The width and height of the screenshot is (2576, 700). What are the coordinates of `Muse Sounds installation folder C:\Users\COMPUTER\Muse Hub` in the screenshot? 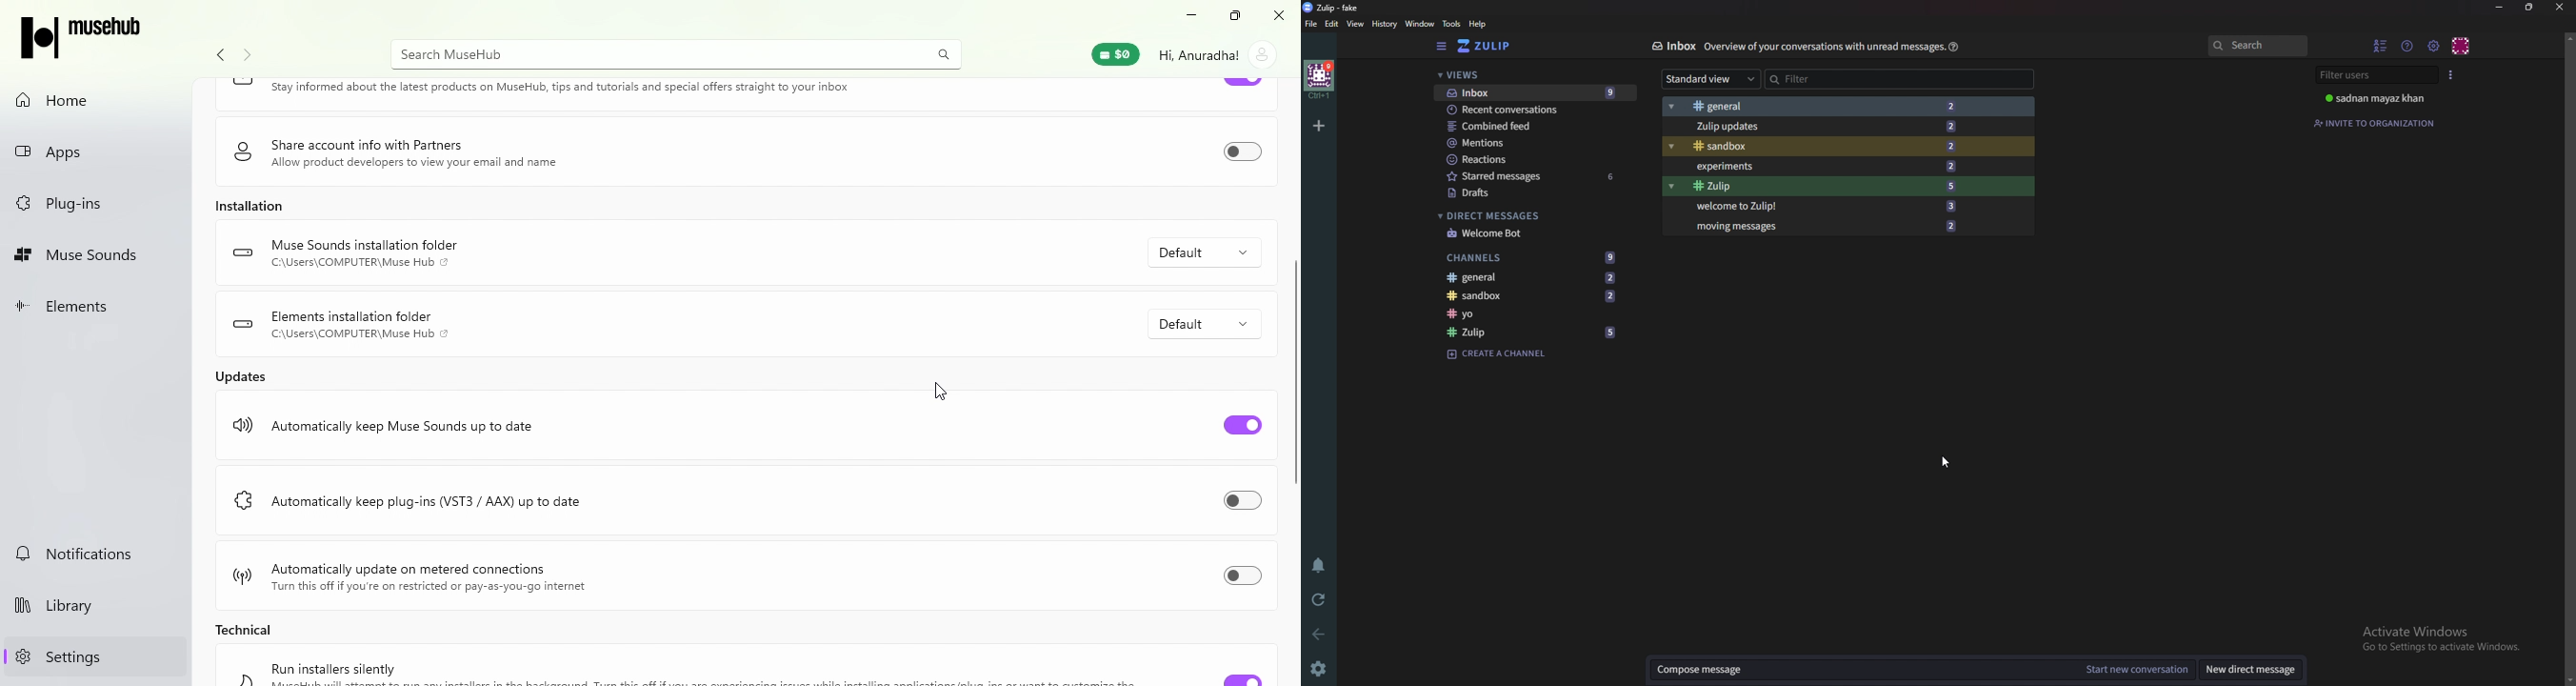 It's located at (371, 254).